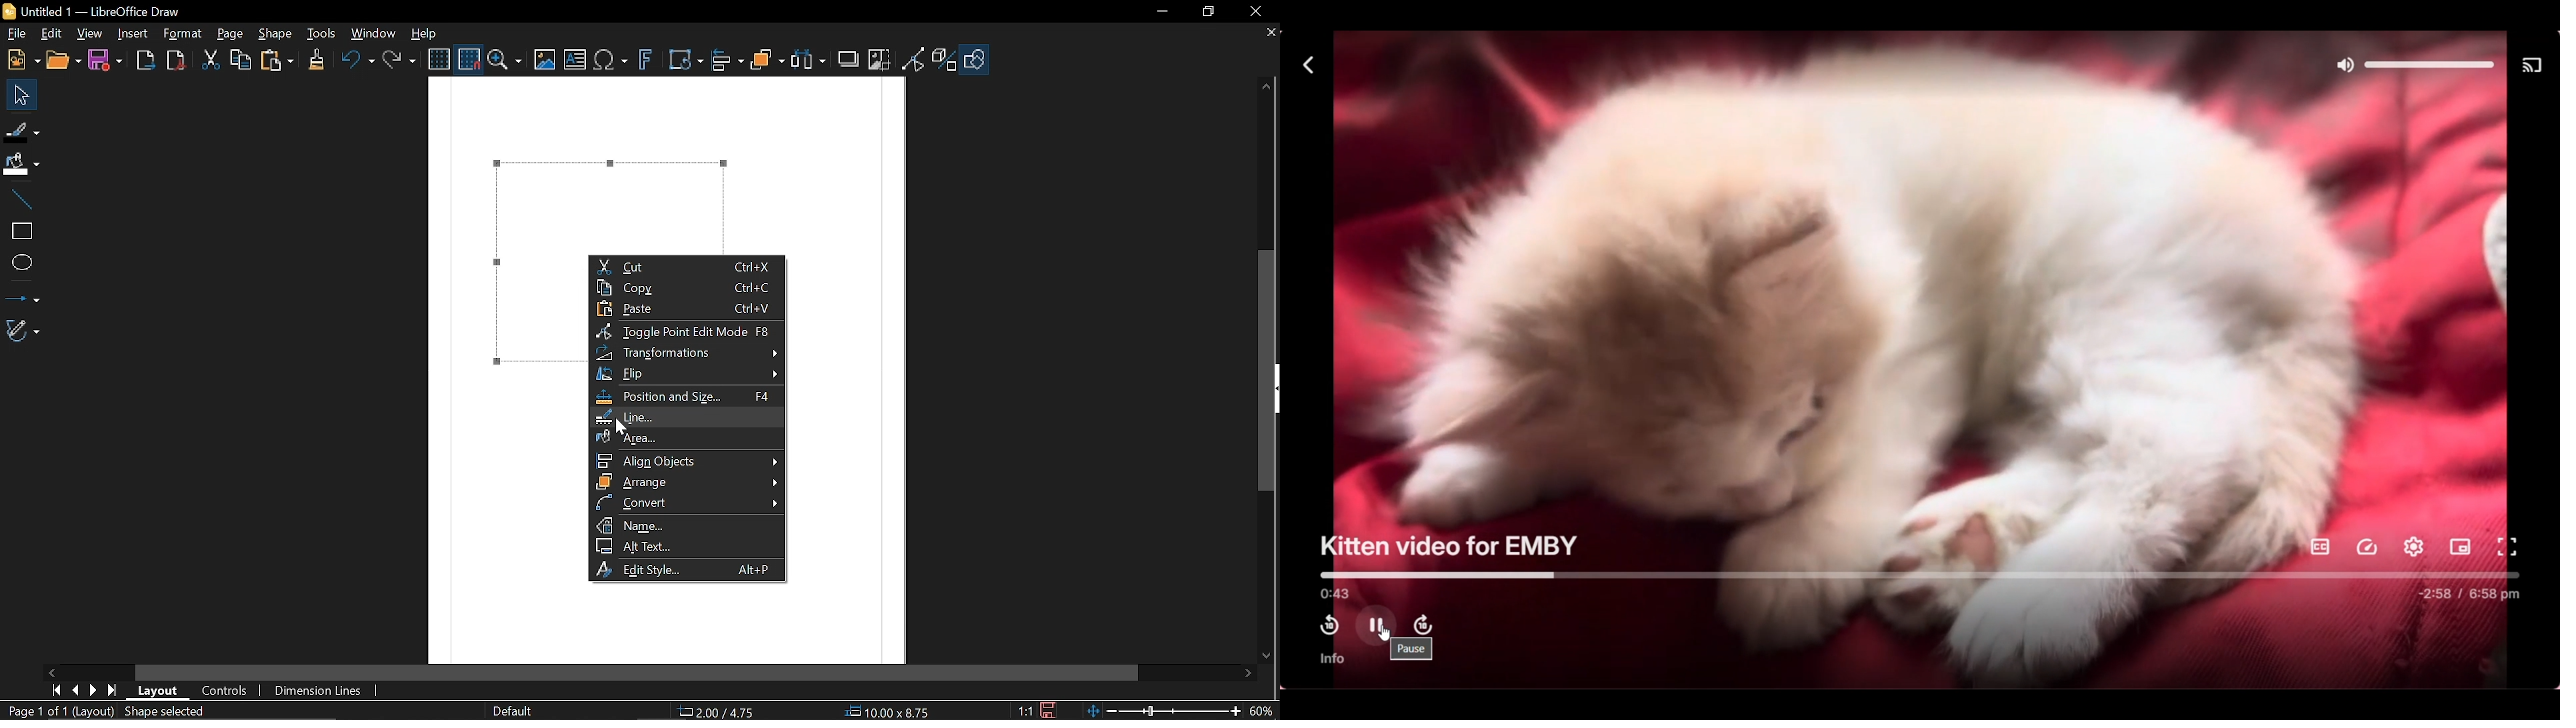 This screenshot has height=728, width=2576. What do you see at coordinates (894, 712) in the screenshot?
I see `Size` at bounding box center [894, 712].